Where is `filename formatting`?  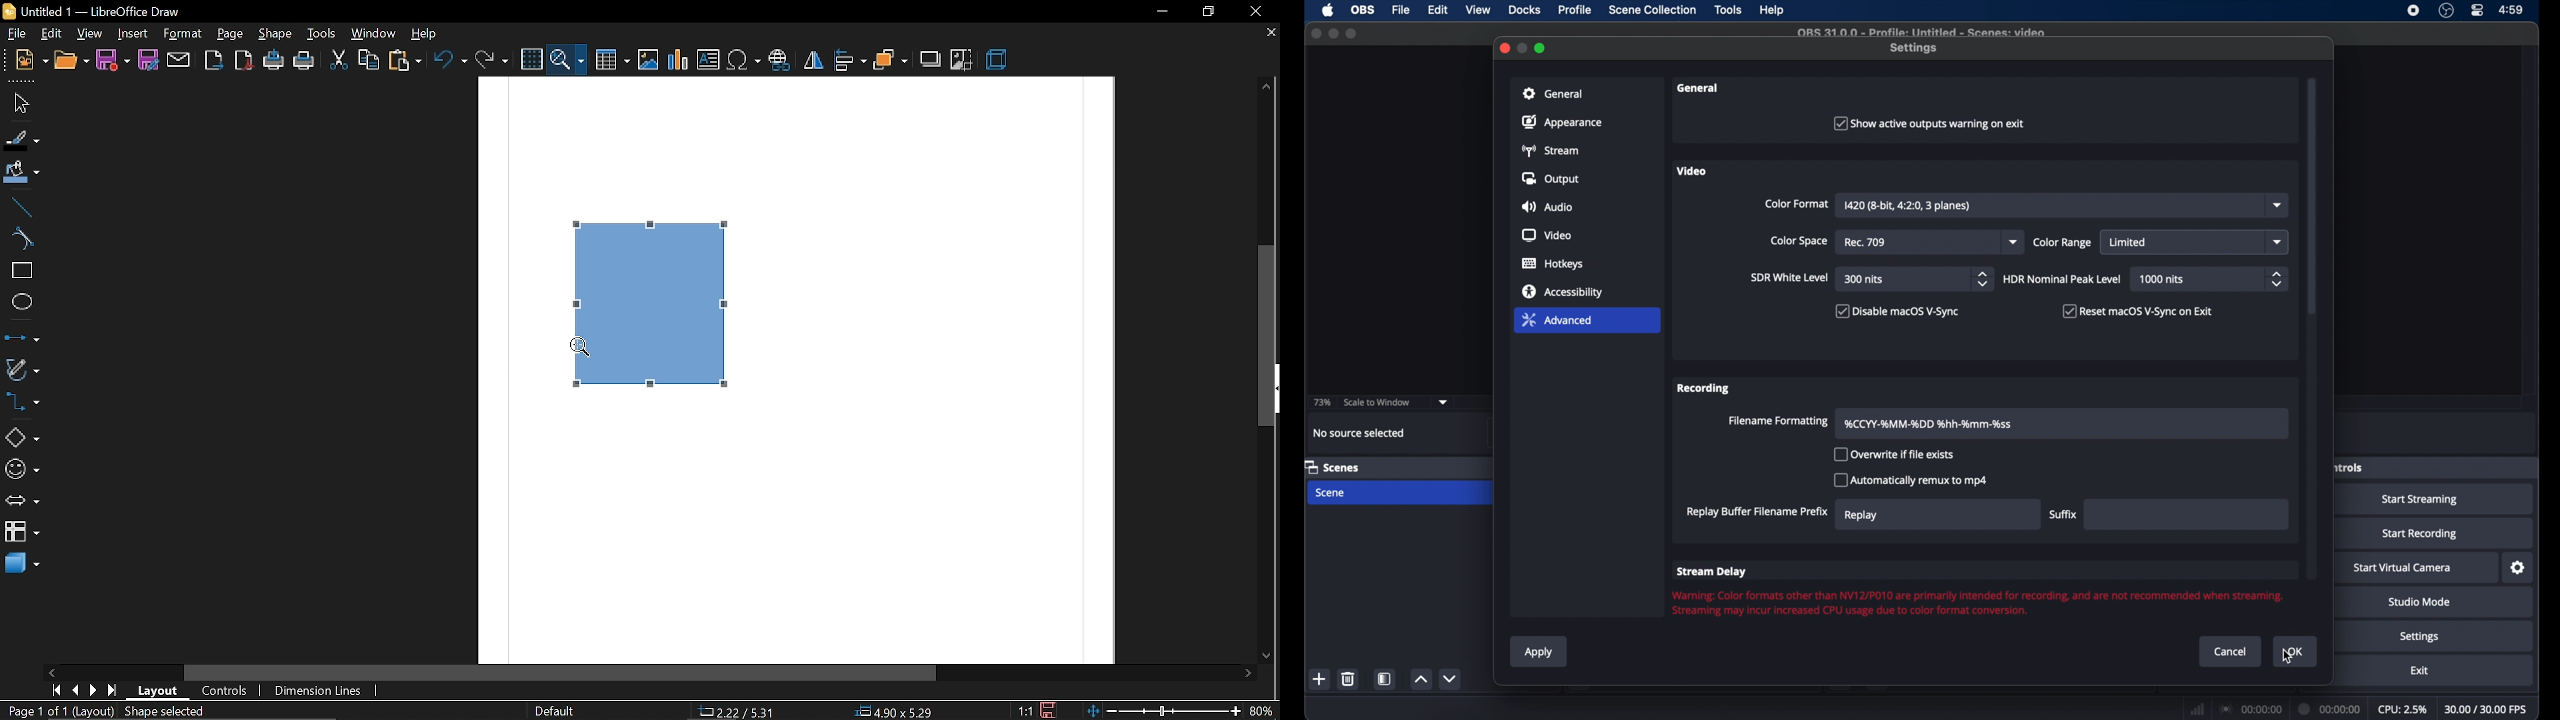 filename formatting is located at coordinates (1779, 421).